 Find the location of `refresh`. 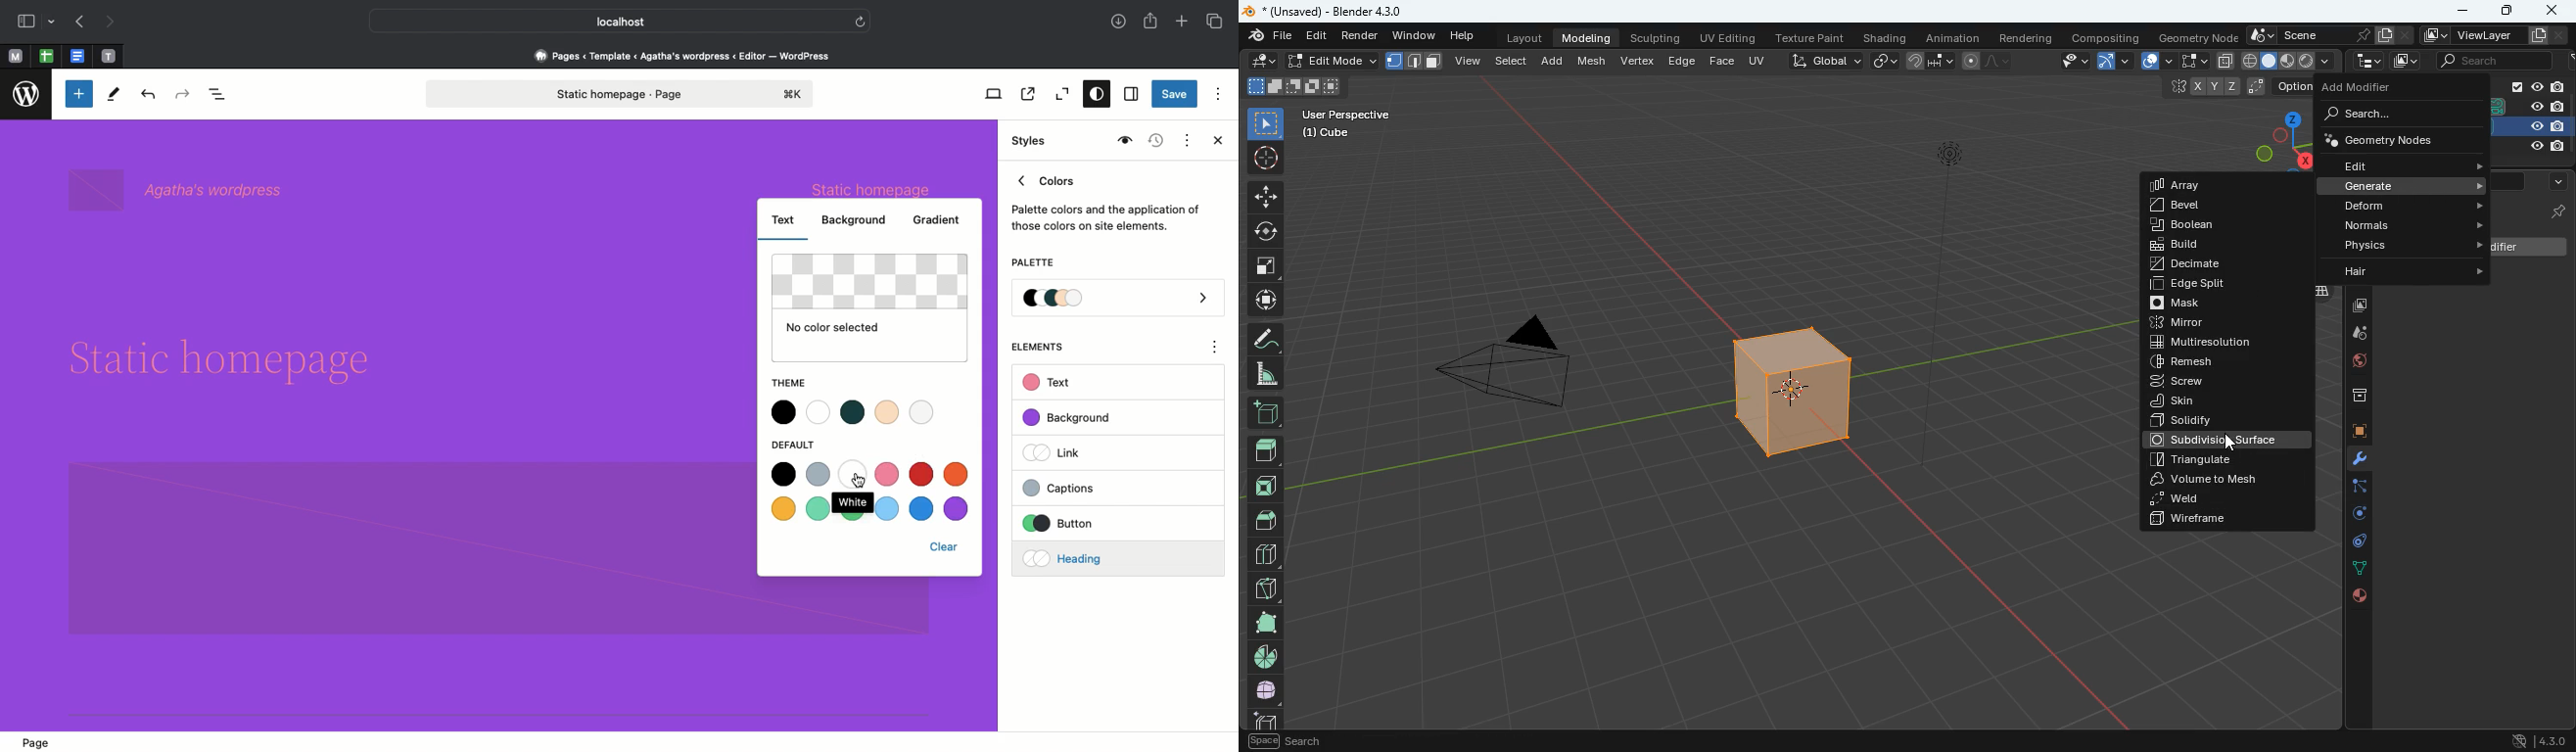

refresh is located at coordinates (860, 20).